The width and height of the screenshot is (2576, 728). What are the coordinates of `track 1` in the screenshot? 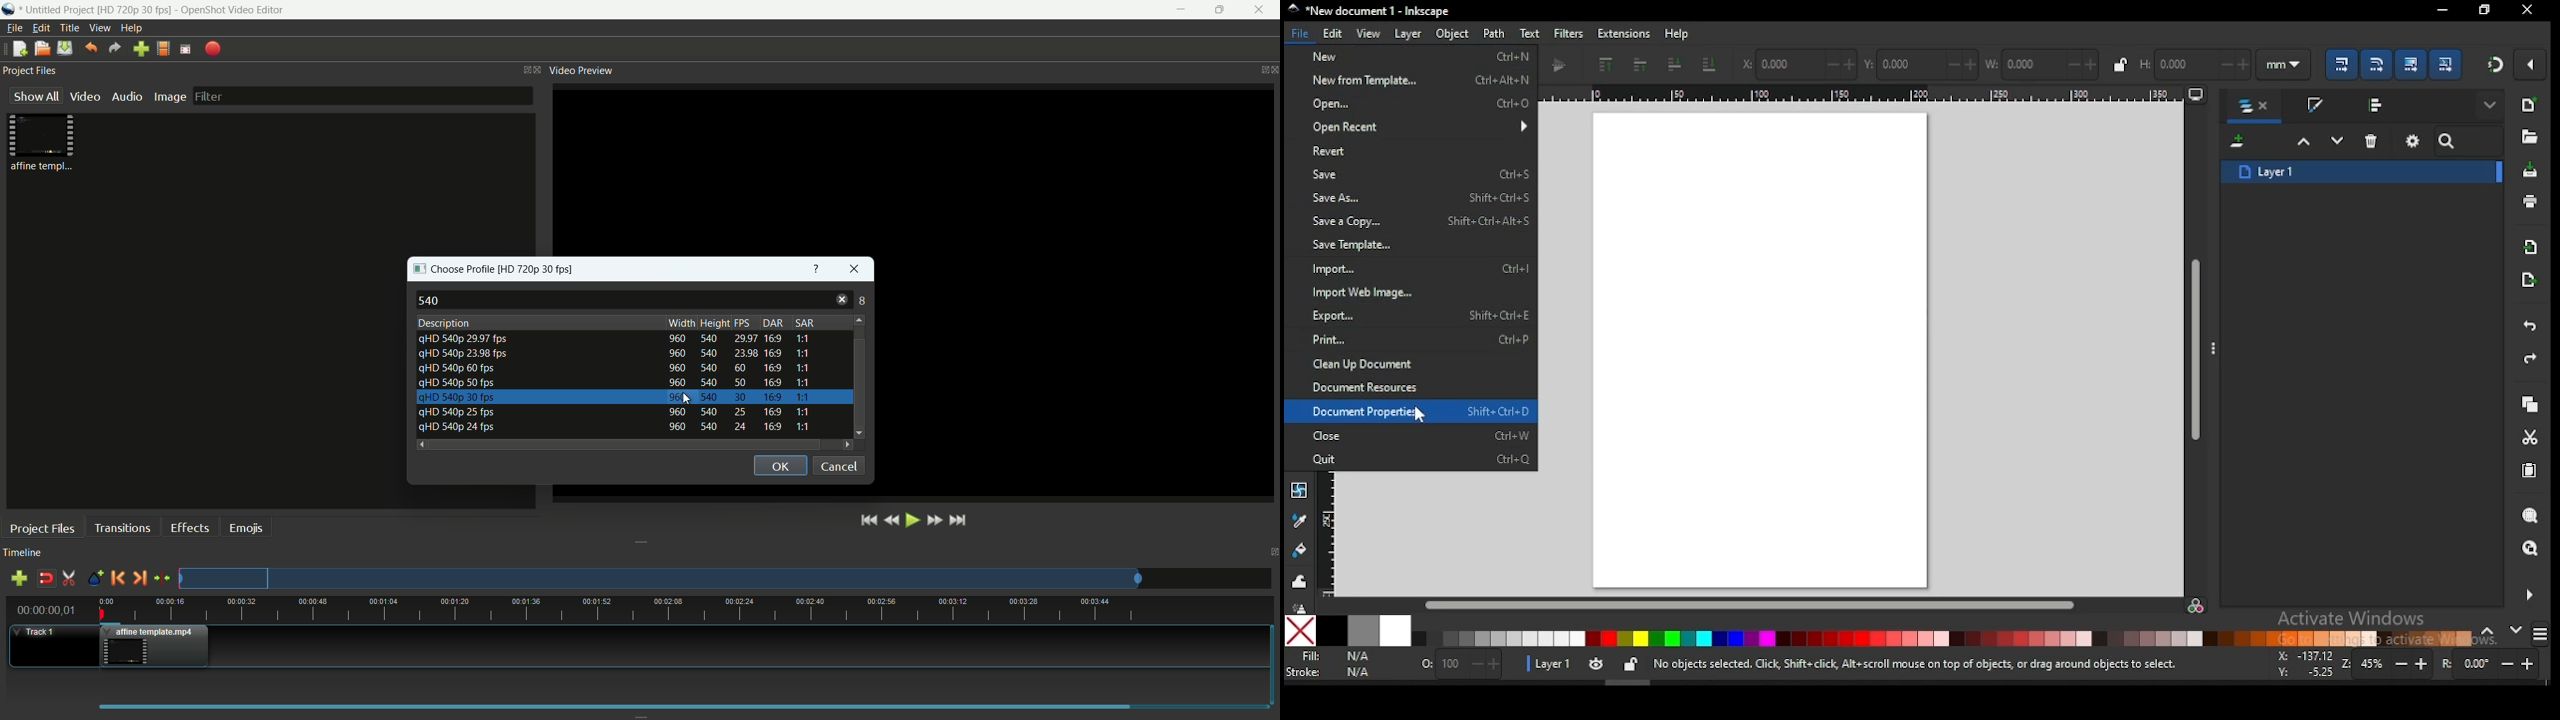 It's located at (37, 633).